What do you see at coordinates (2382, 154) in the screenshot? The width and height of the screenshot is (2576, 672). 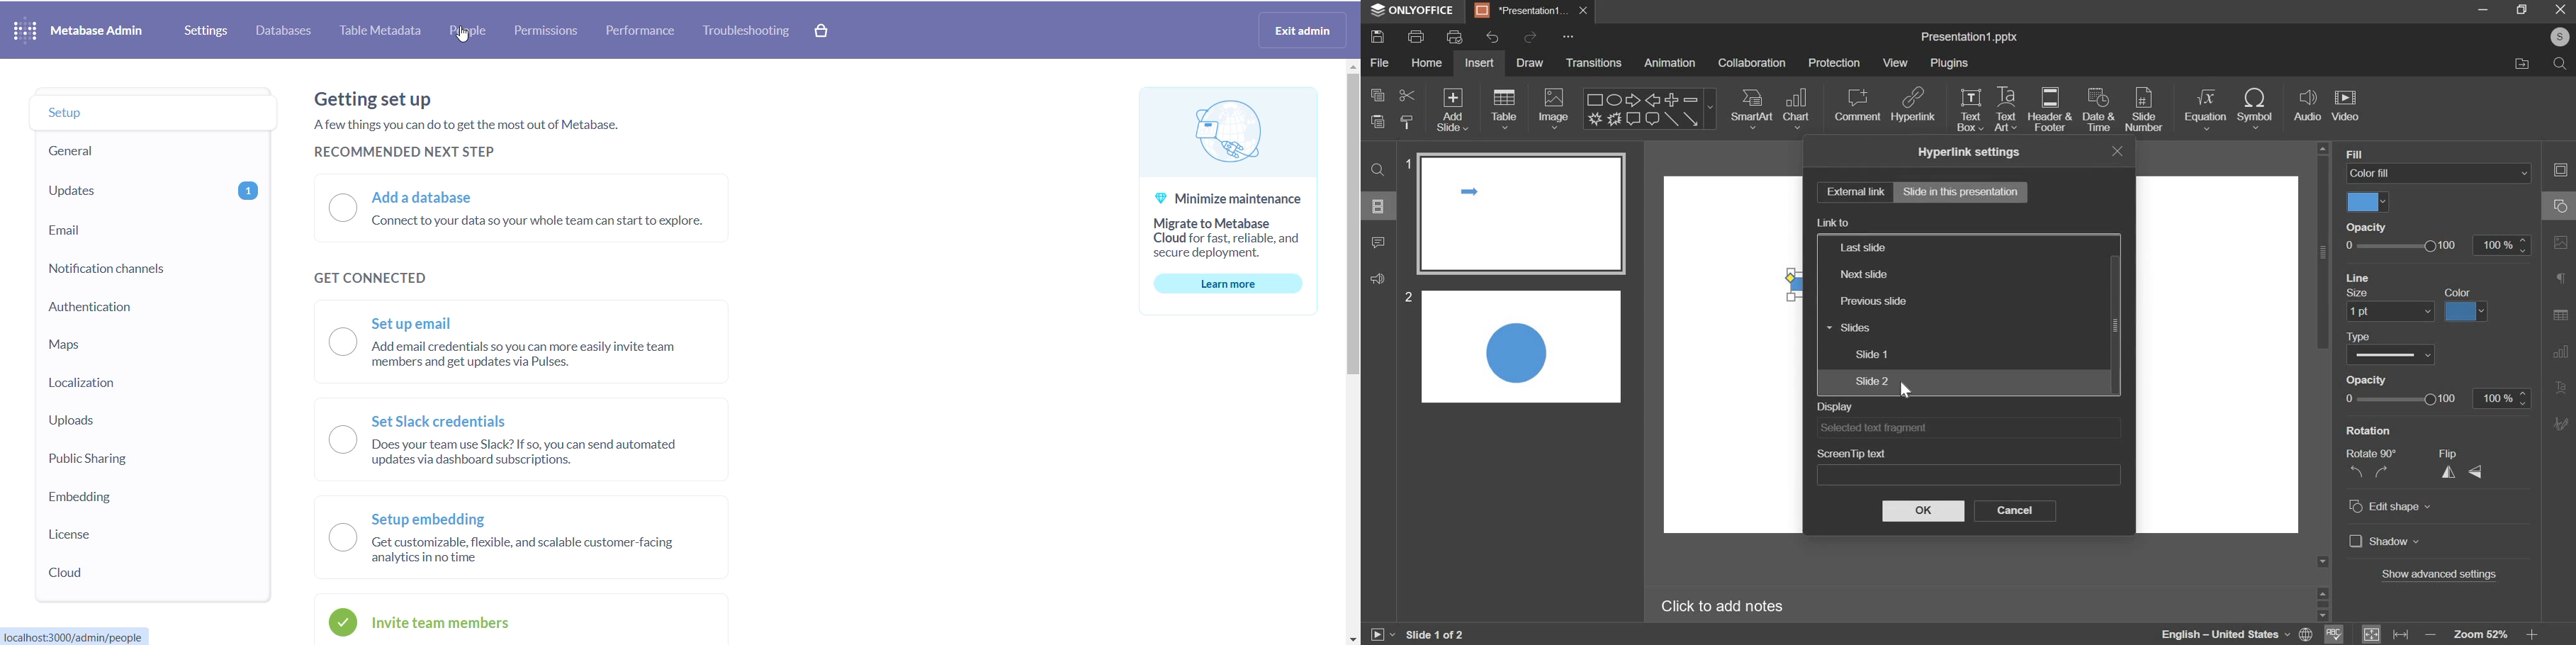 I see `background` at bounding box center [2382, 154].